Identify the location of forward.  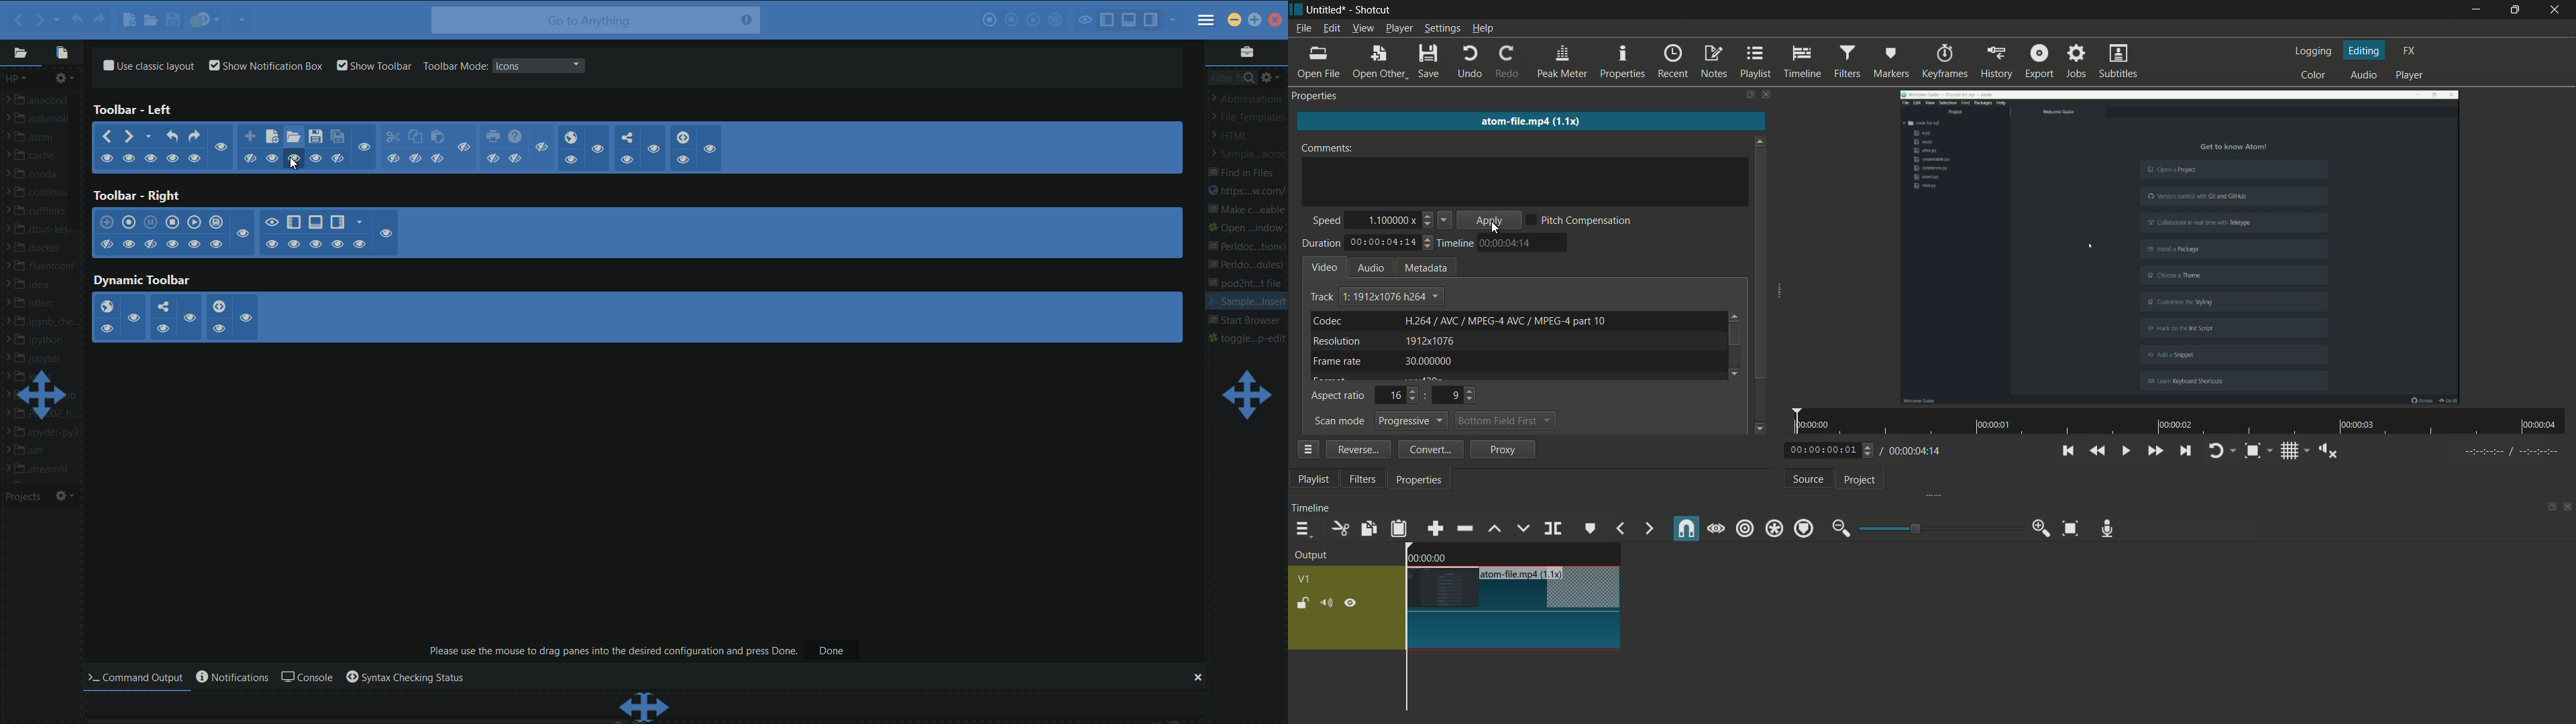
(39, 18).